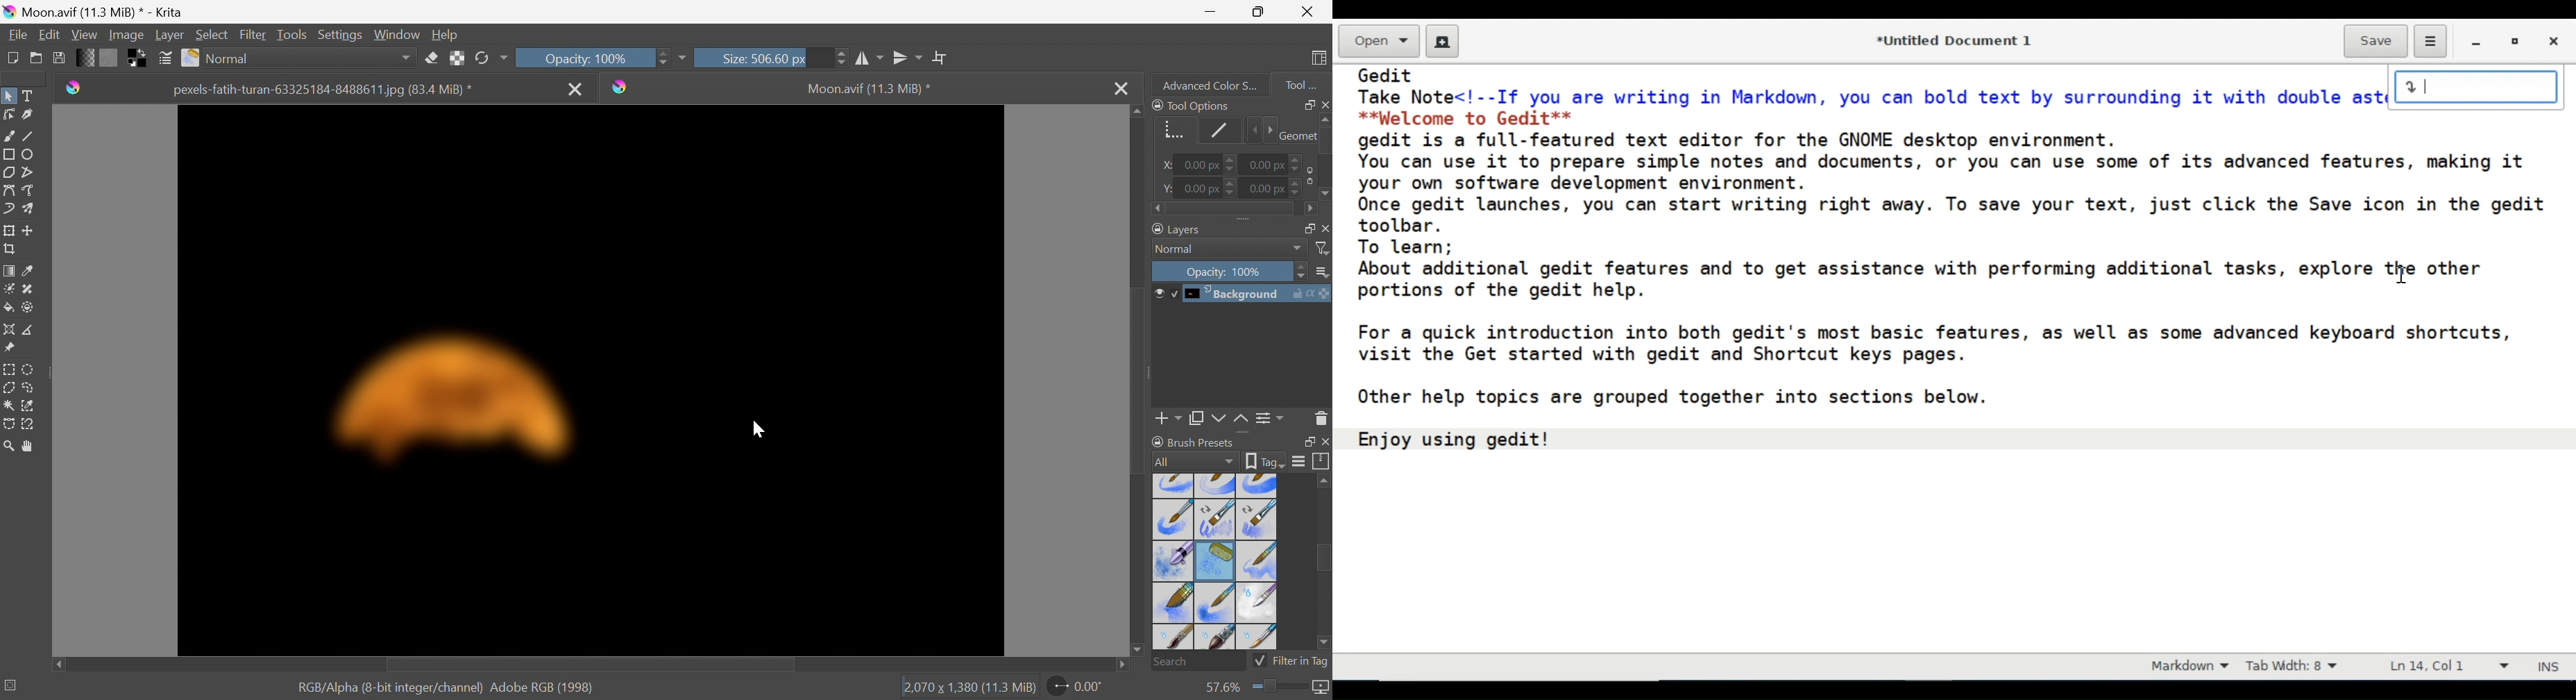  What do you see at coordinates (8, 289) in the screenshot?
I see `Colorize mask tool` at bounding box center [8, 289].